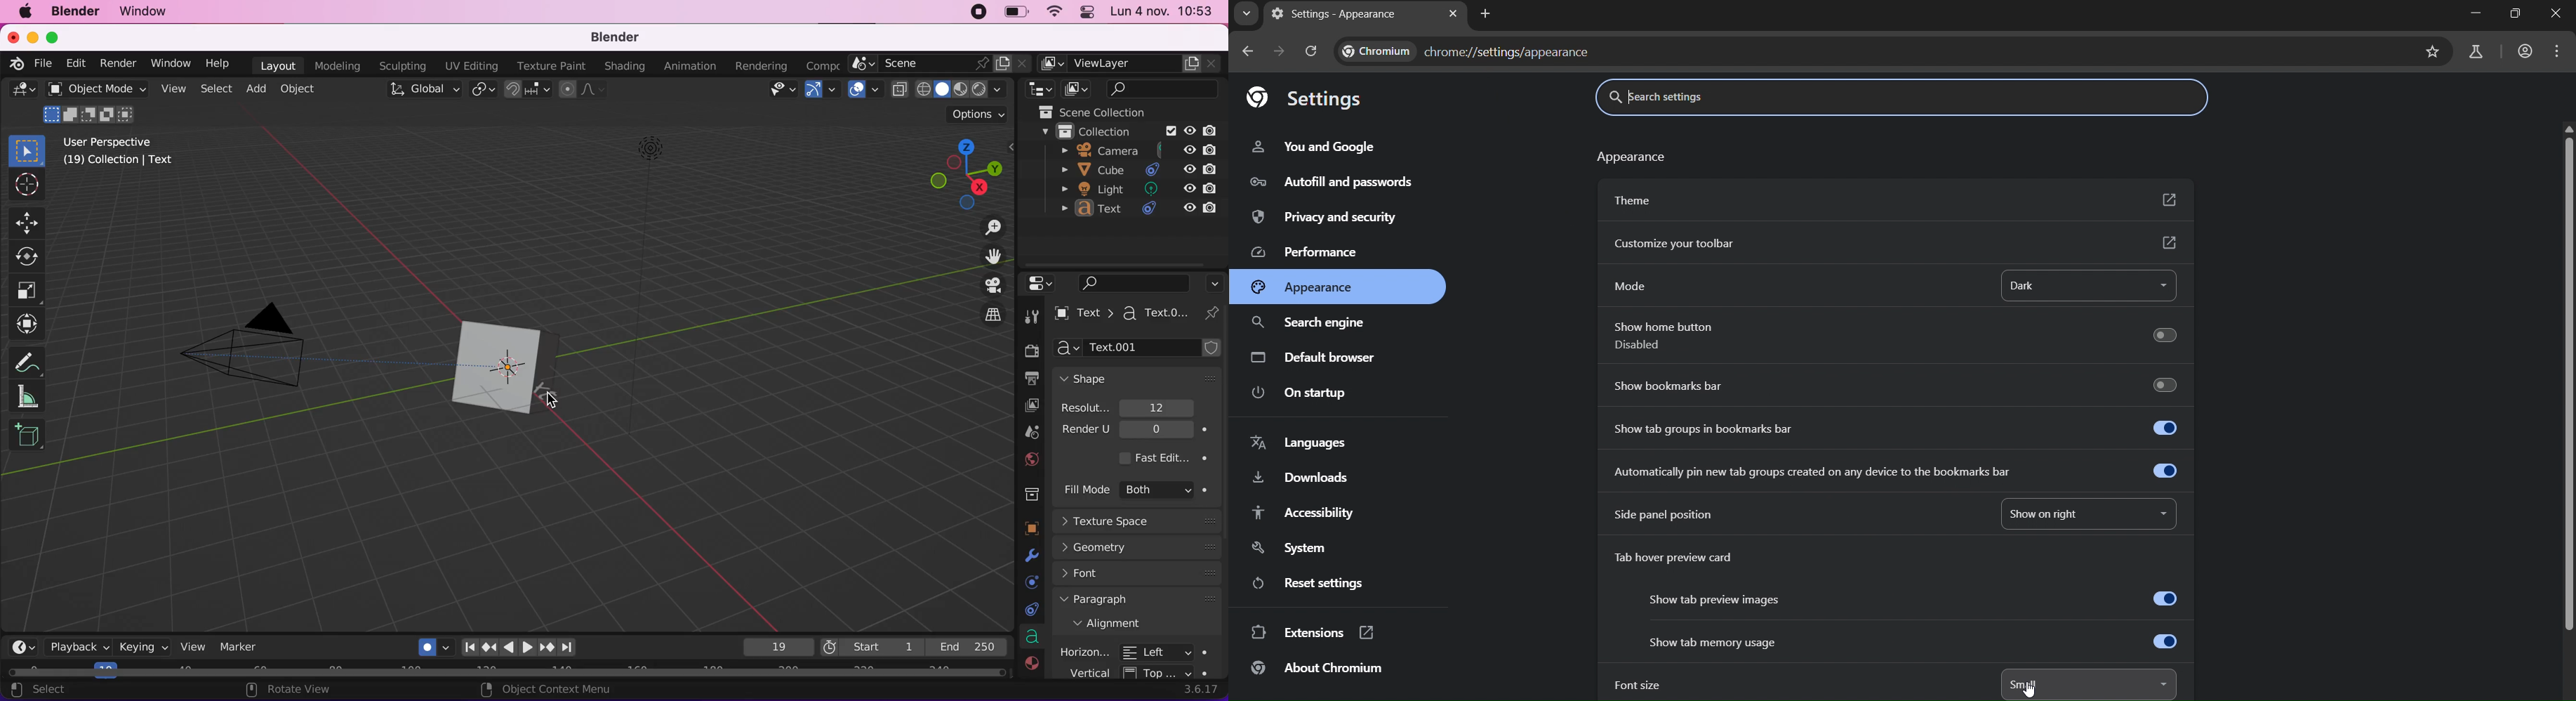 The image size is (2576, 728). I want to click on show bookmarks bar, so click(1898, 384).